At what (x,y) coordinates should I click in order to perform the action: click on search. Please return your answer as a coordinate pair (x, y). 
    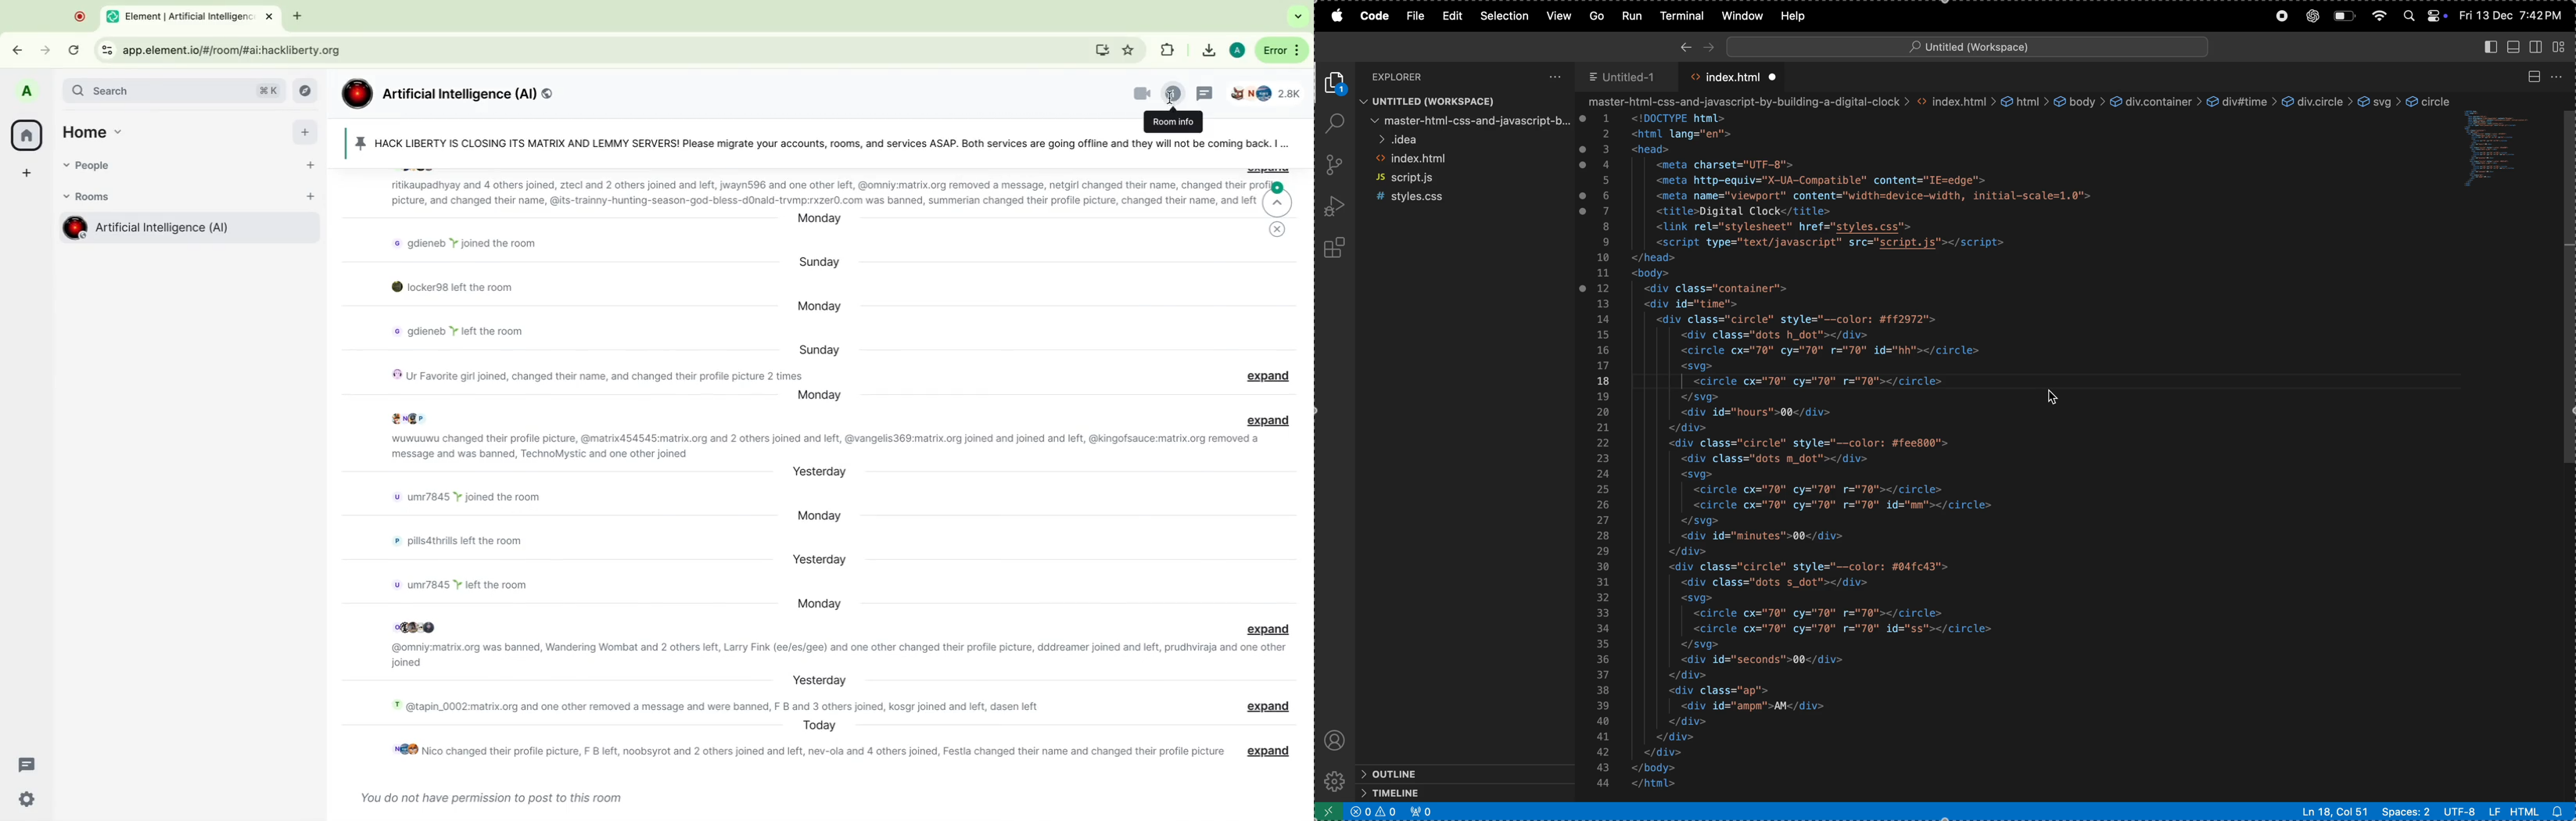
    Looking at the image, I should click on (175, 91).